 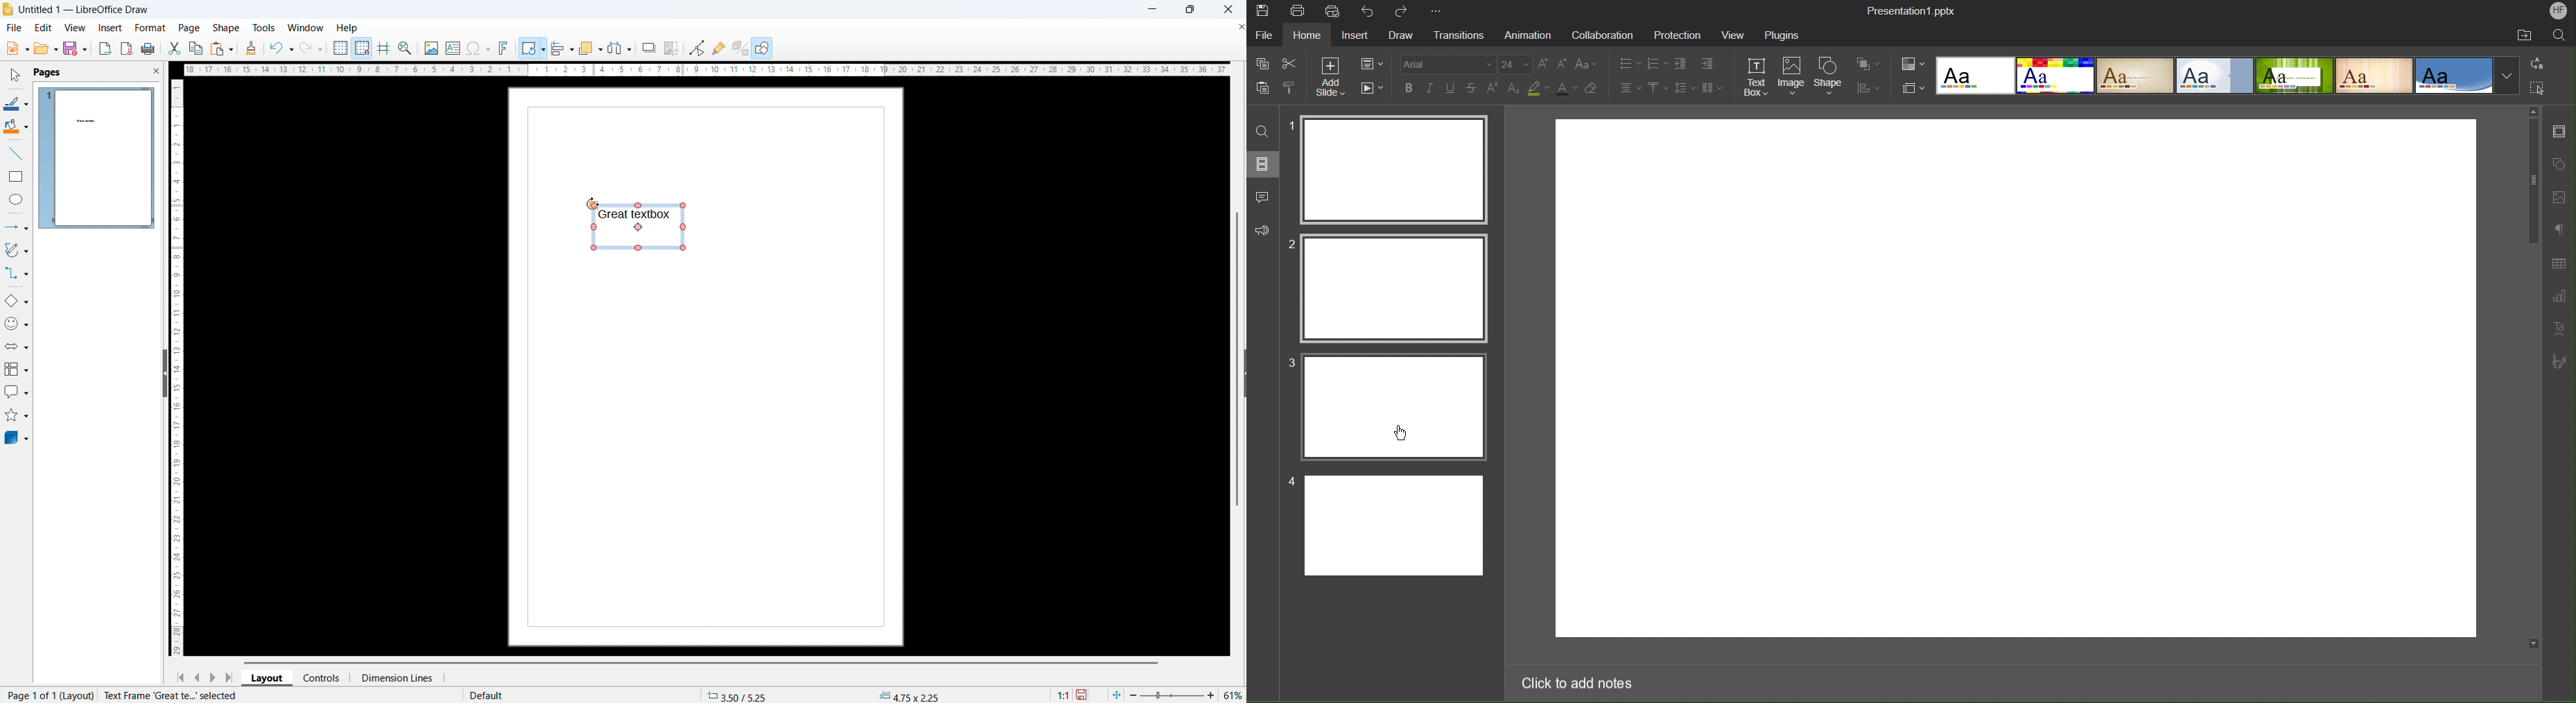 What do you see at coordinates (1579, 686) in the screenshot?
I see `Click to add notes` at bounding box center [1579, 686].